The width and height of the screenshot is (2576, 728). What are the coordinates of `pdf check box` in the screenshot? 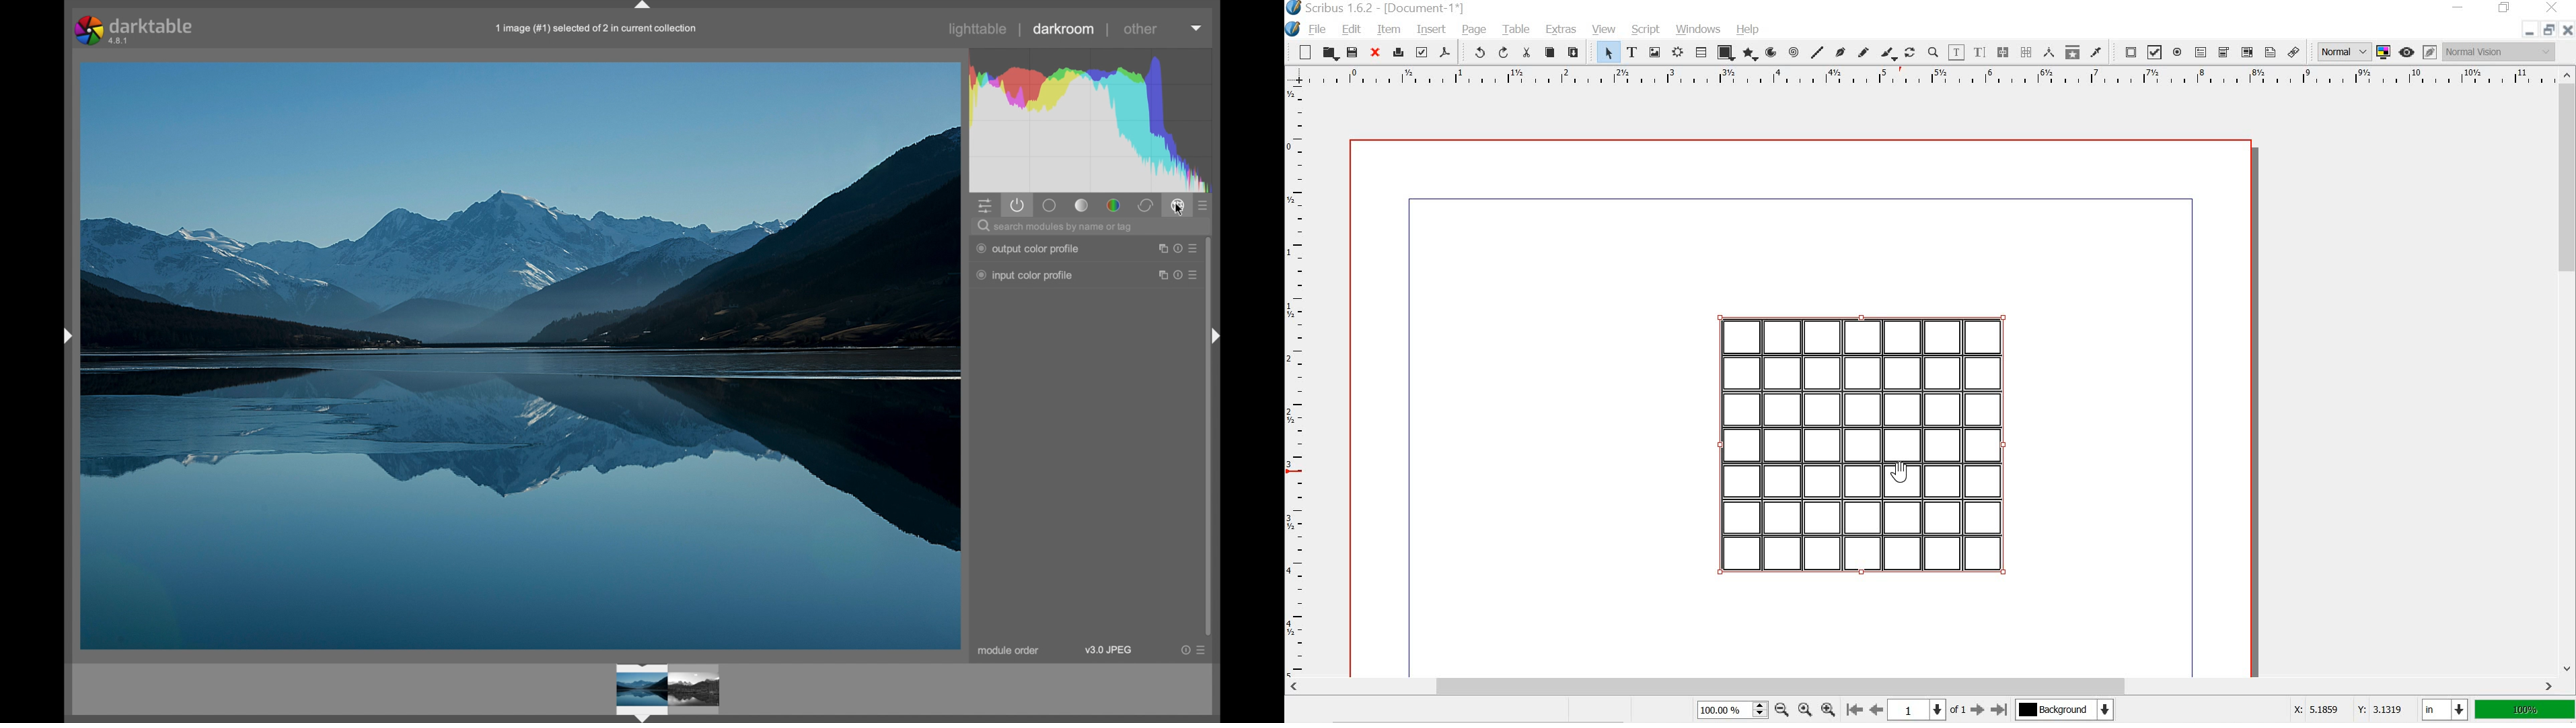 It's located at (2156, 52).